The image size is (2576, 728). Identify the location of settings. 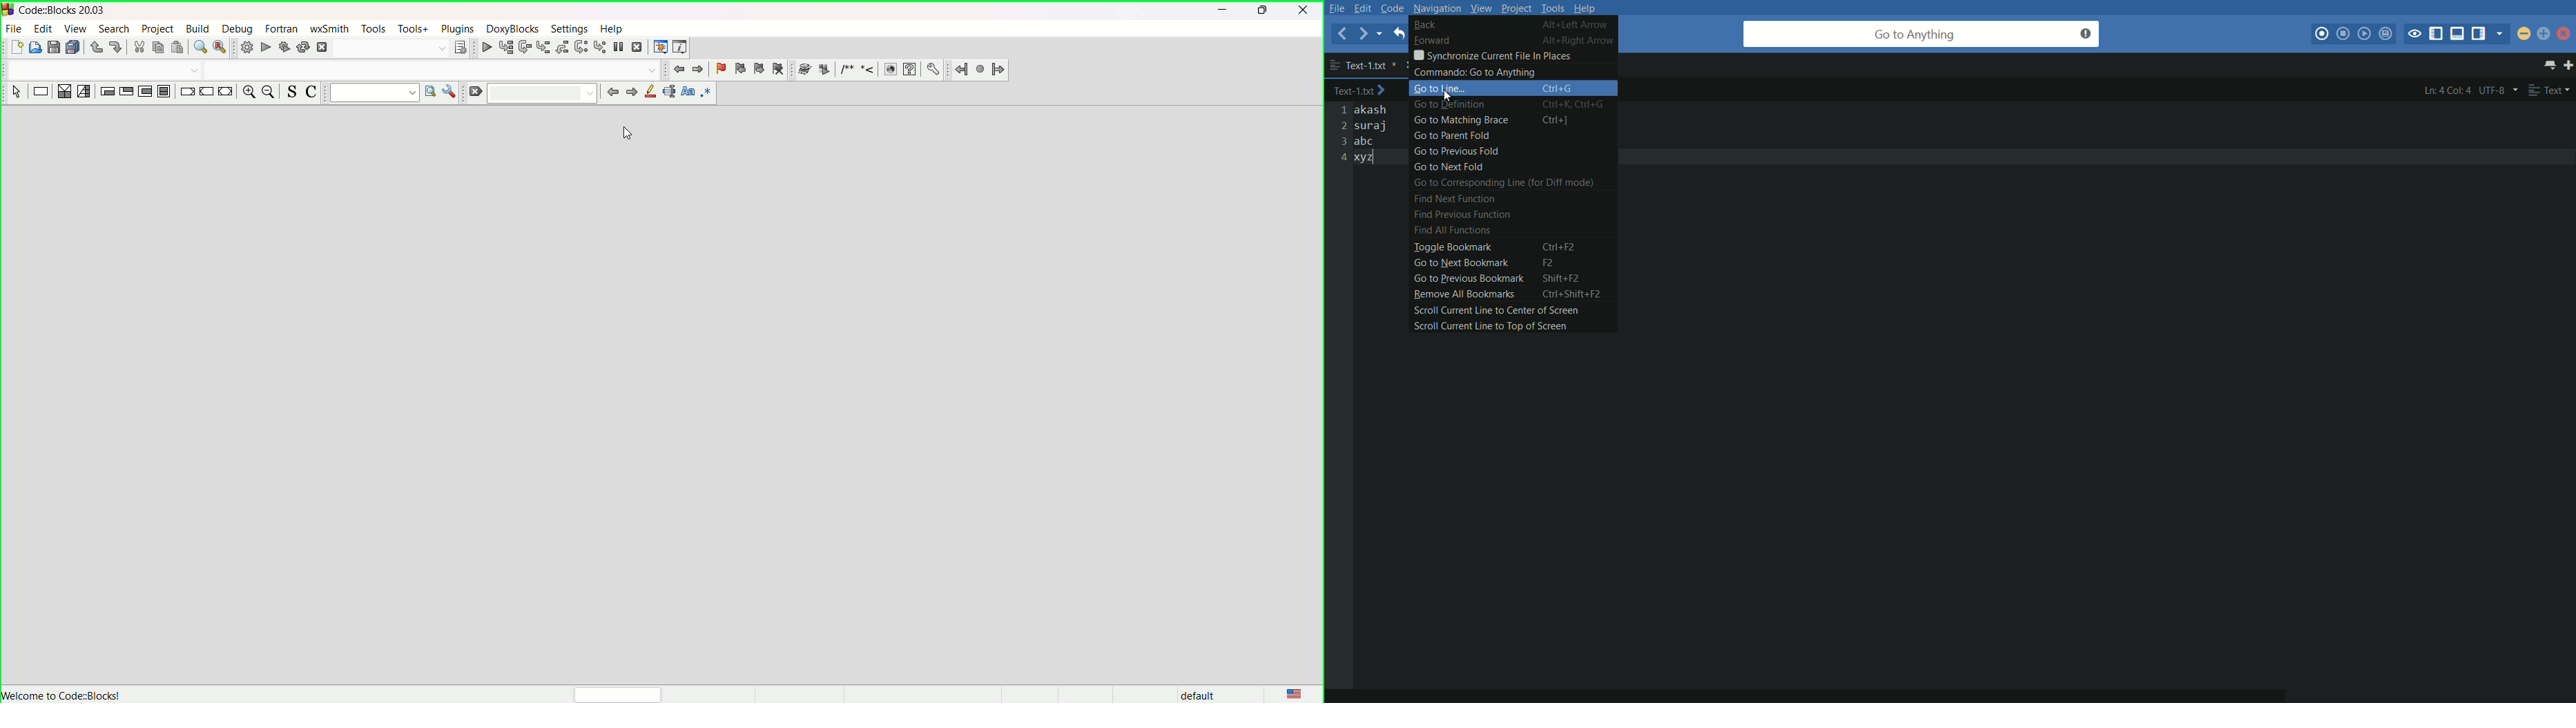
(569, 27).